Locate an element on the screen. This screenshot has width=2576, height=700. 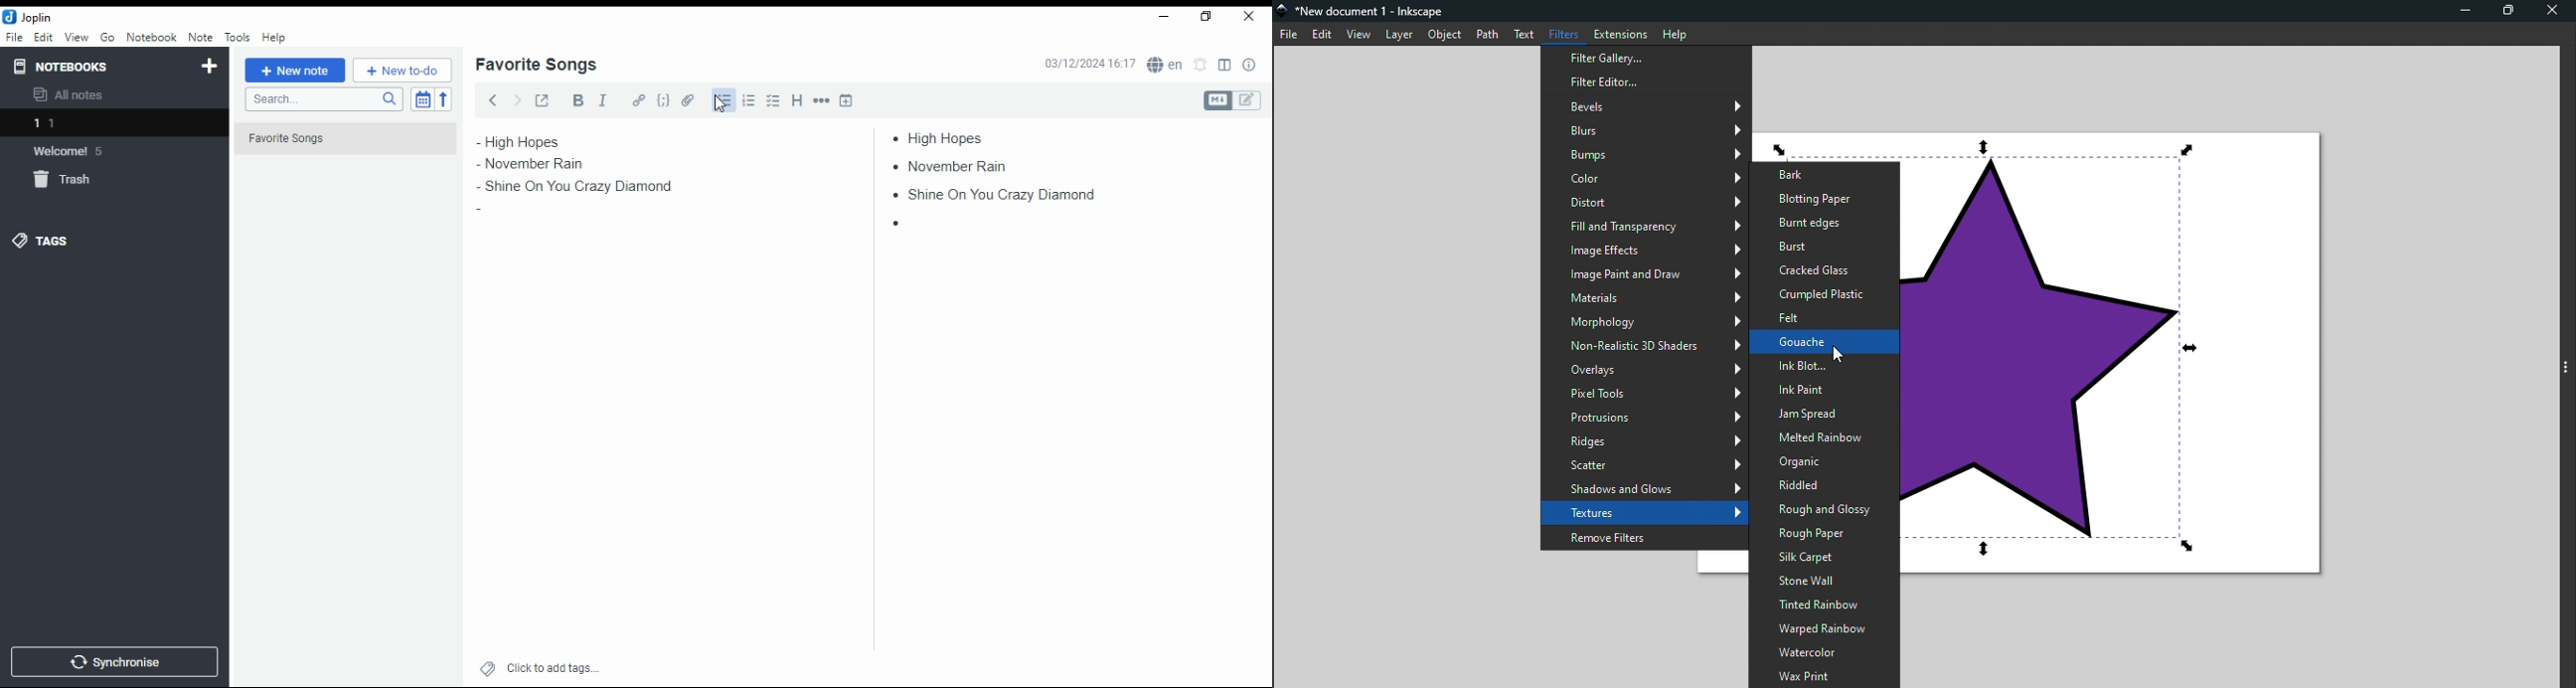
New to-do is located at coordinates (402, 71).